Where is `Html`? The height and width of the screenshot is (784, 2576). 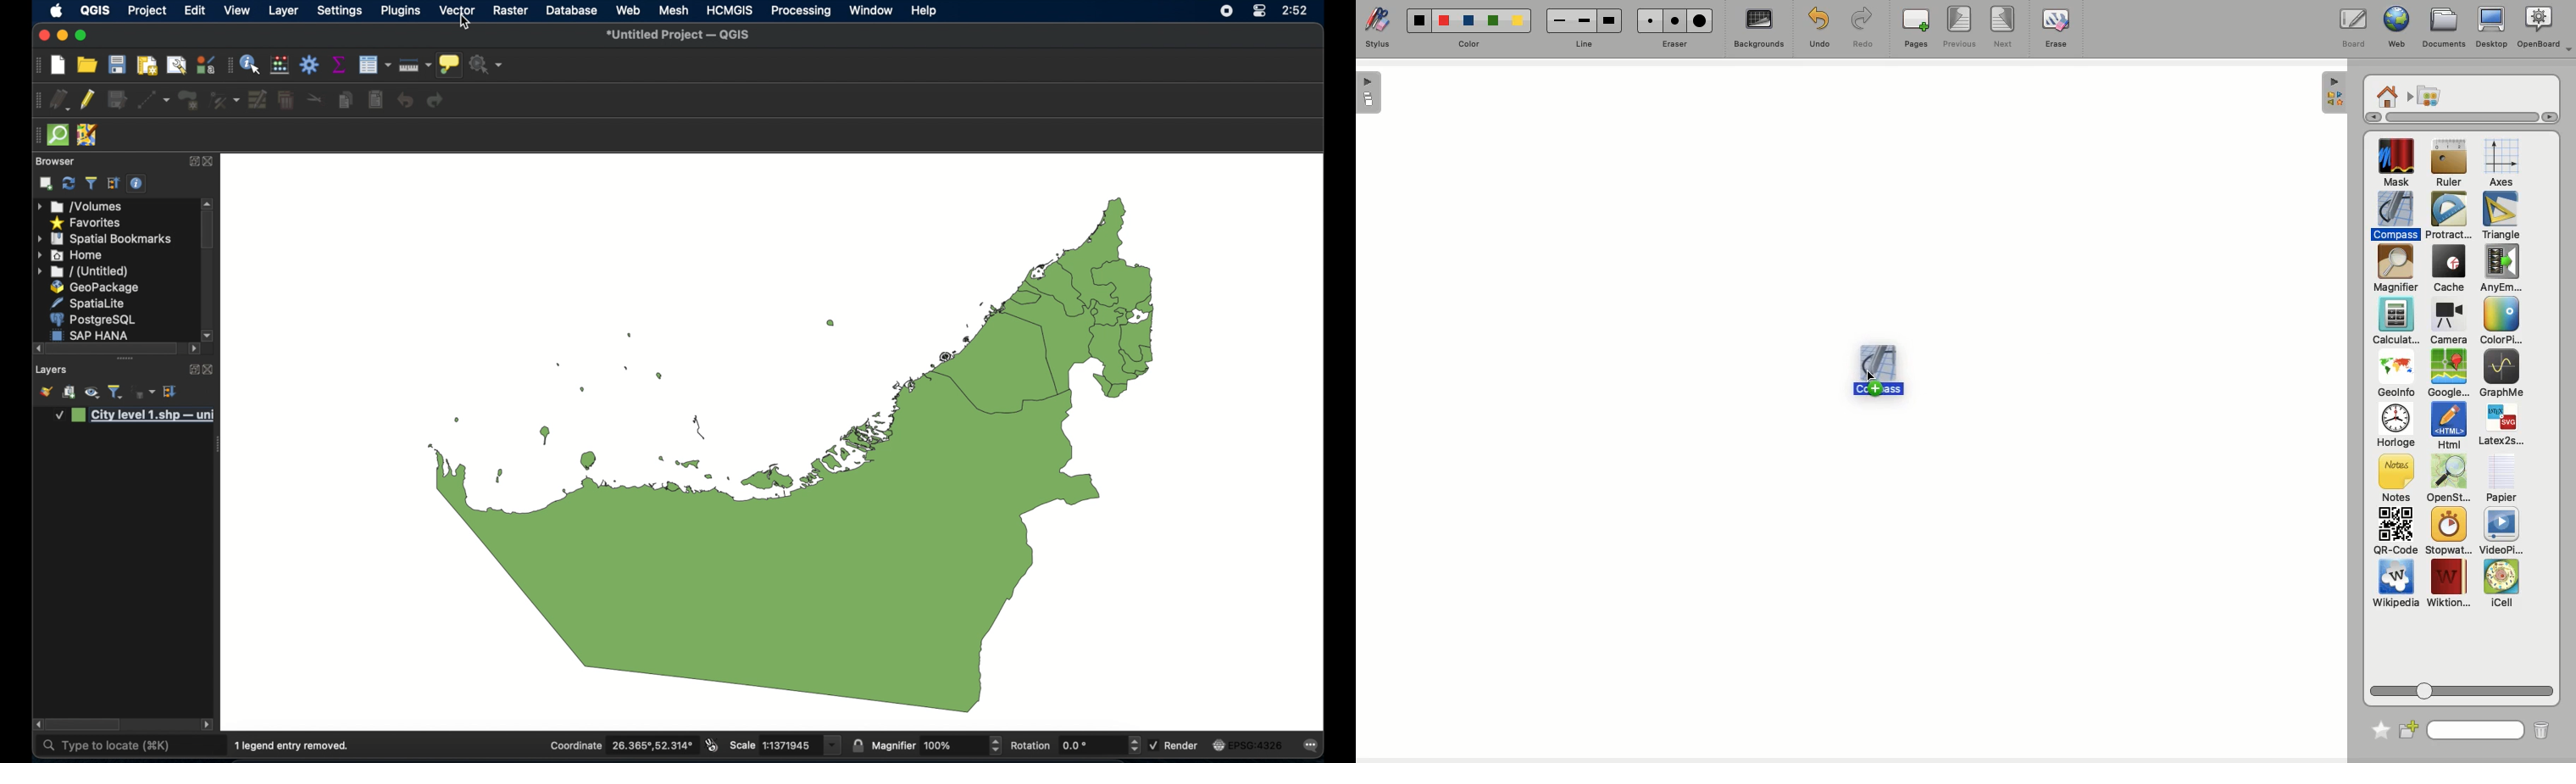
Html is located at coordinates (2447, 427).